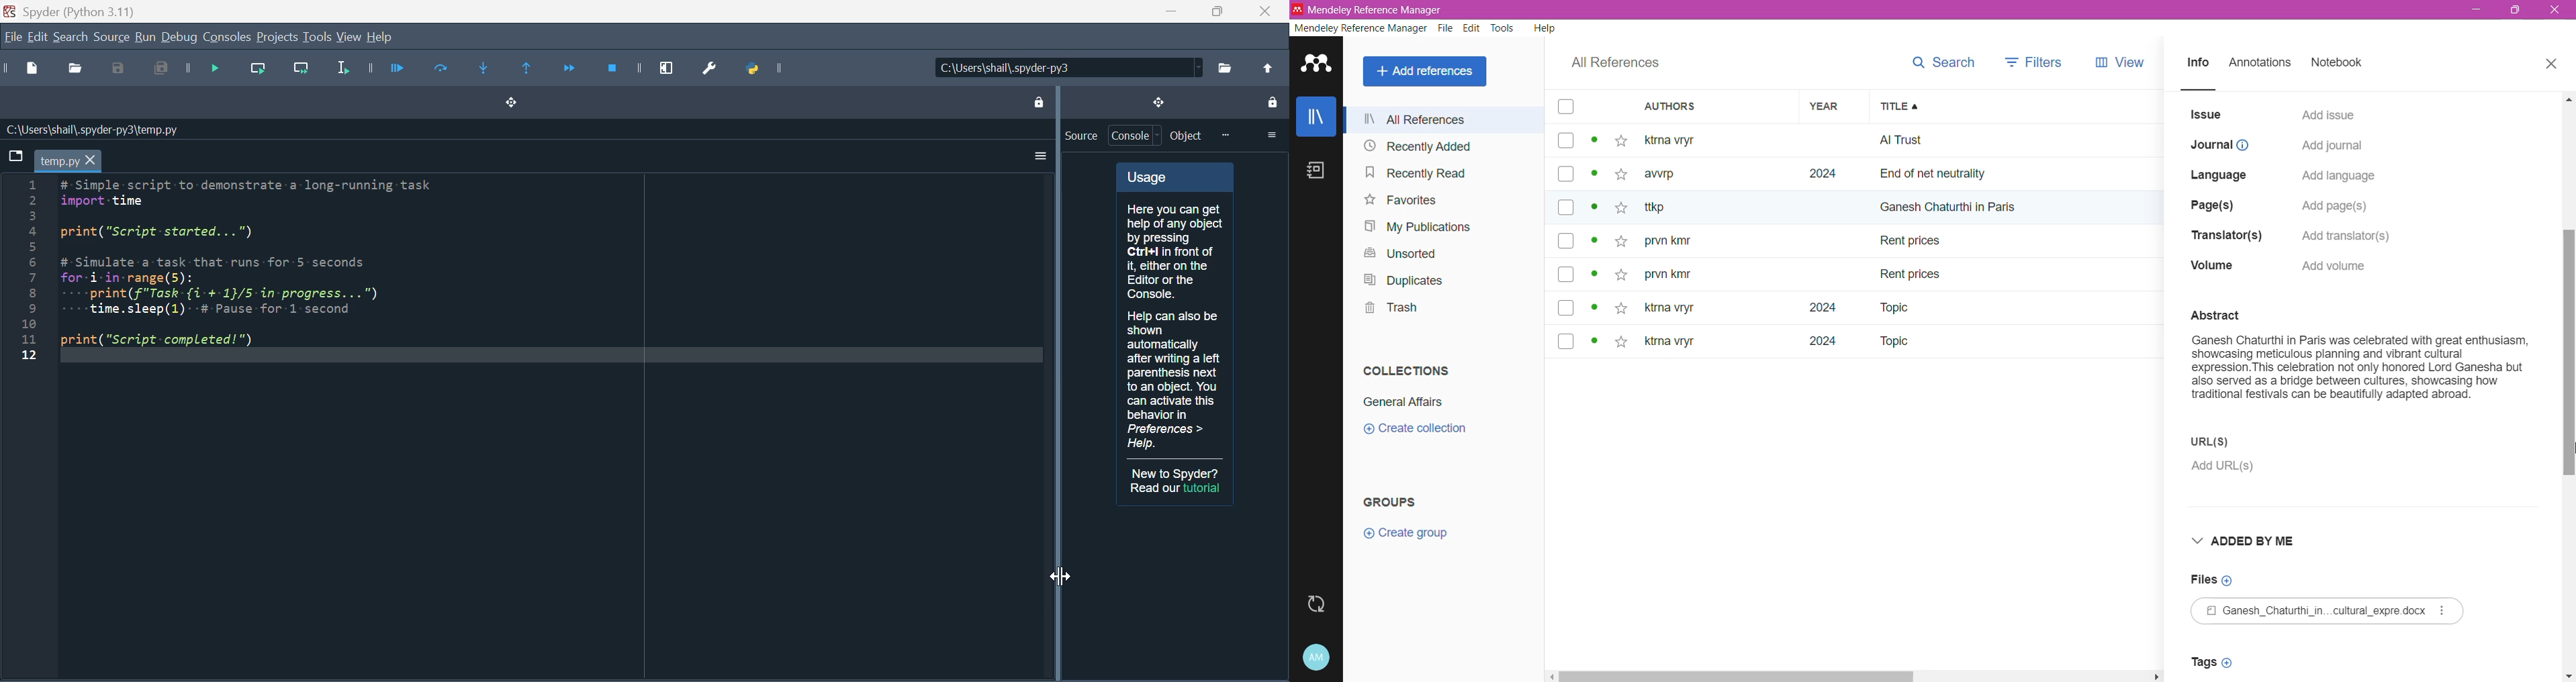  I want to click on Stop debugging, so click(616, 68).